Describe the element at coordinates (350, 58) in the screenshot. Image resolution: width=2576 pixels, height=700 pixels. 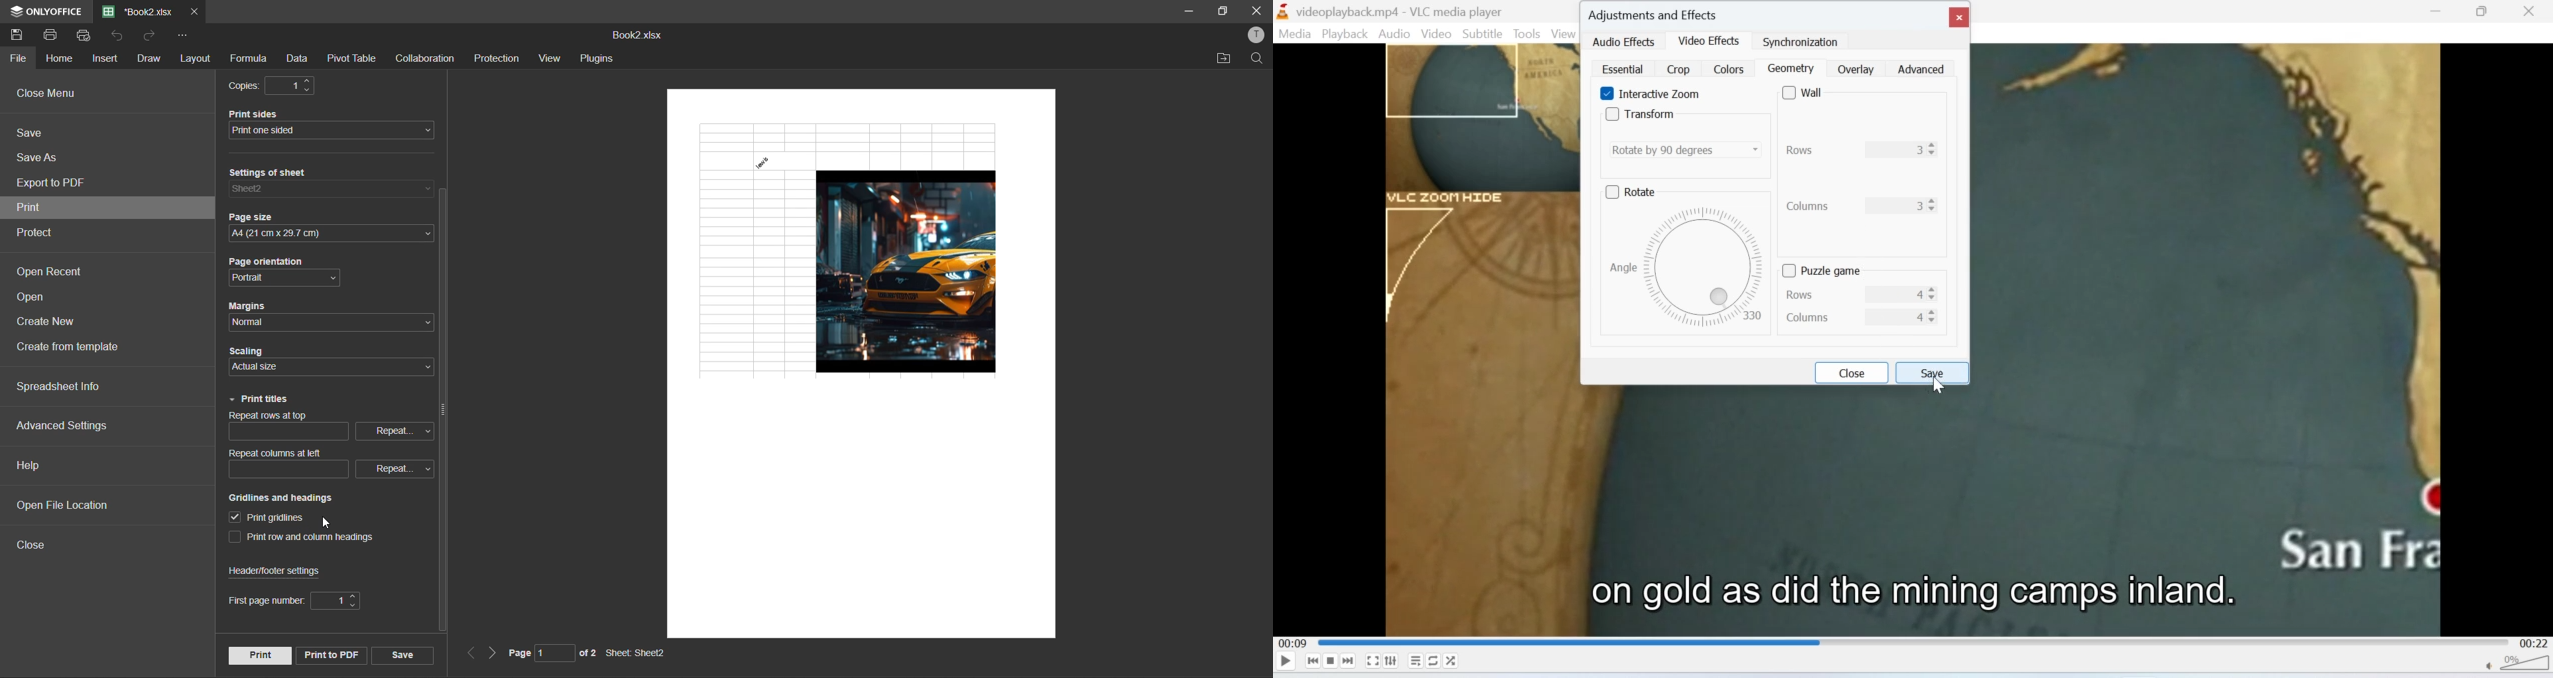
I see `pivot table` at that location.